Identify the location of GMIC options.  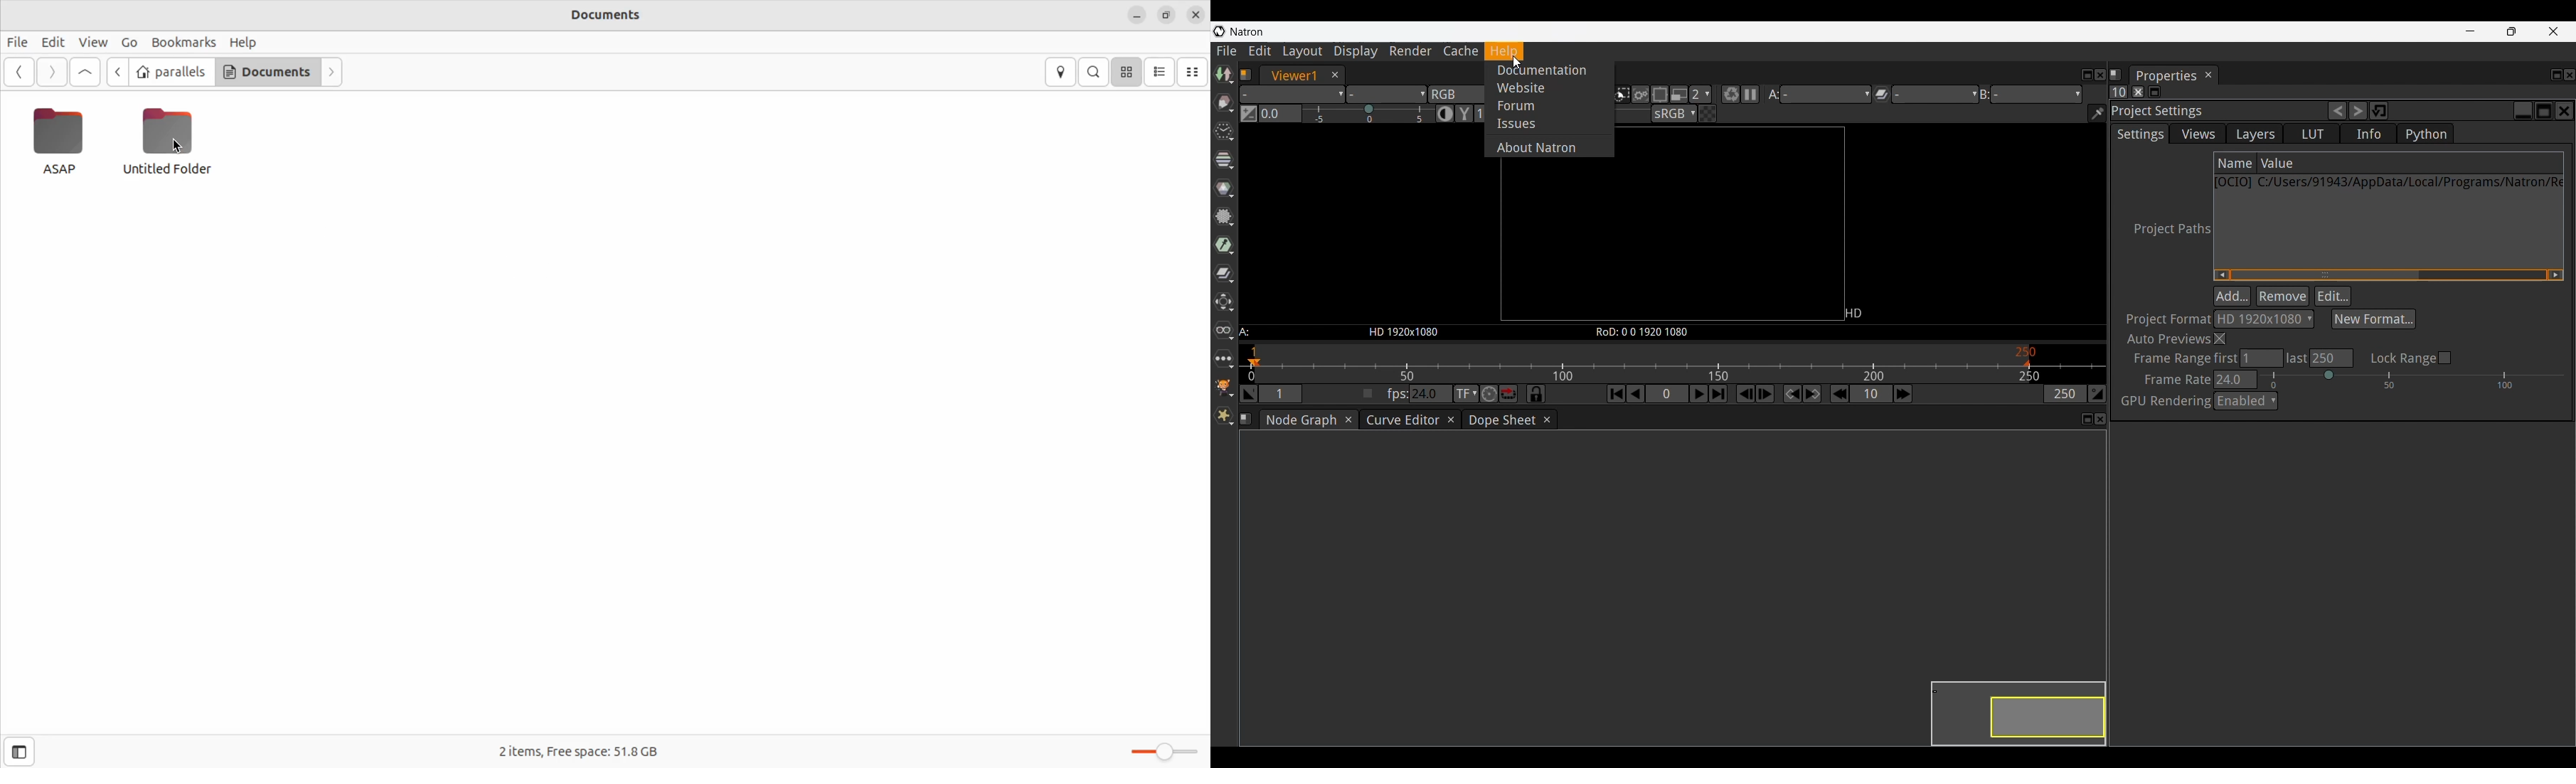
(1224, 388).